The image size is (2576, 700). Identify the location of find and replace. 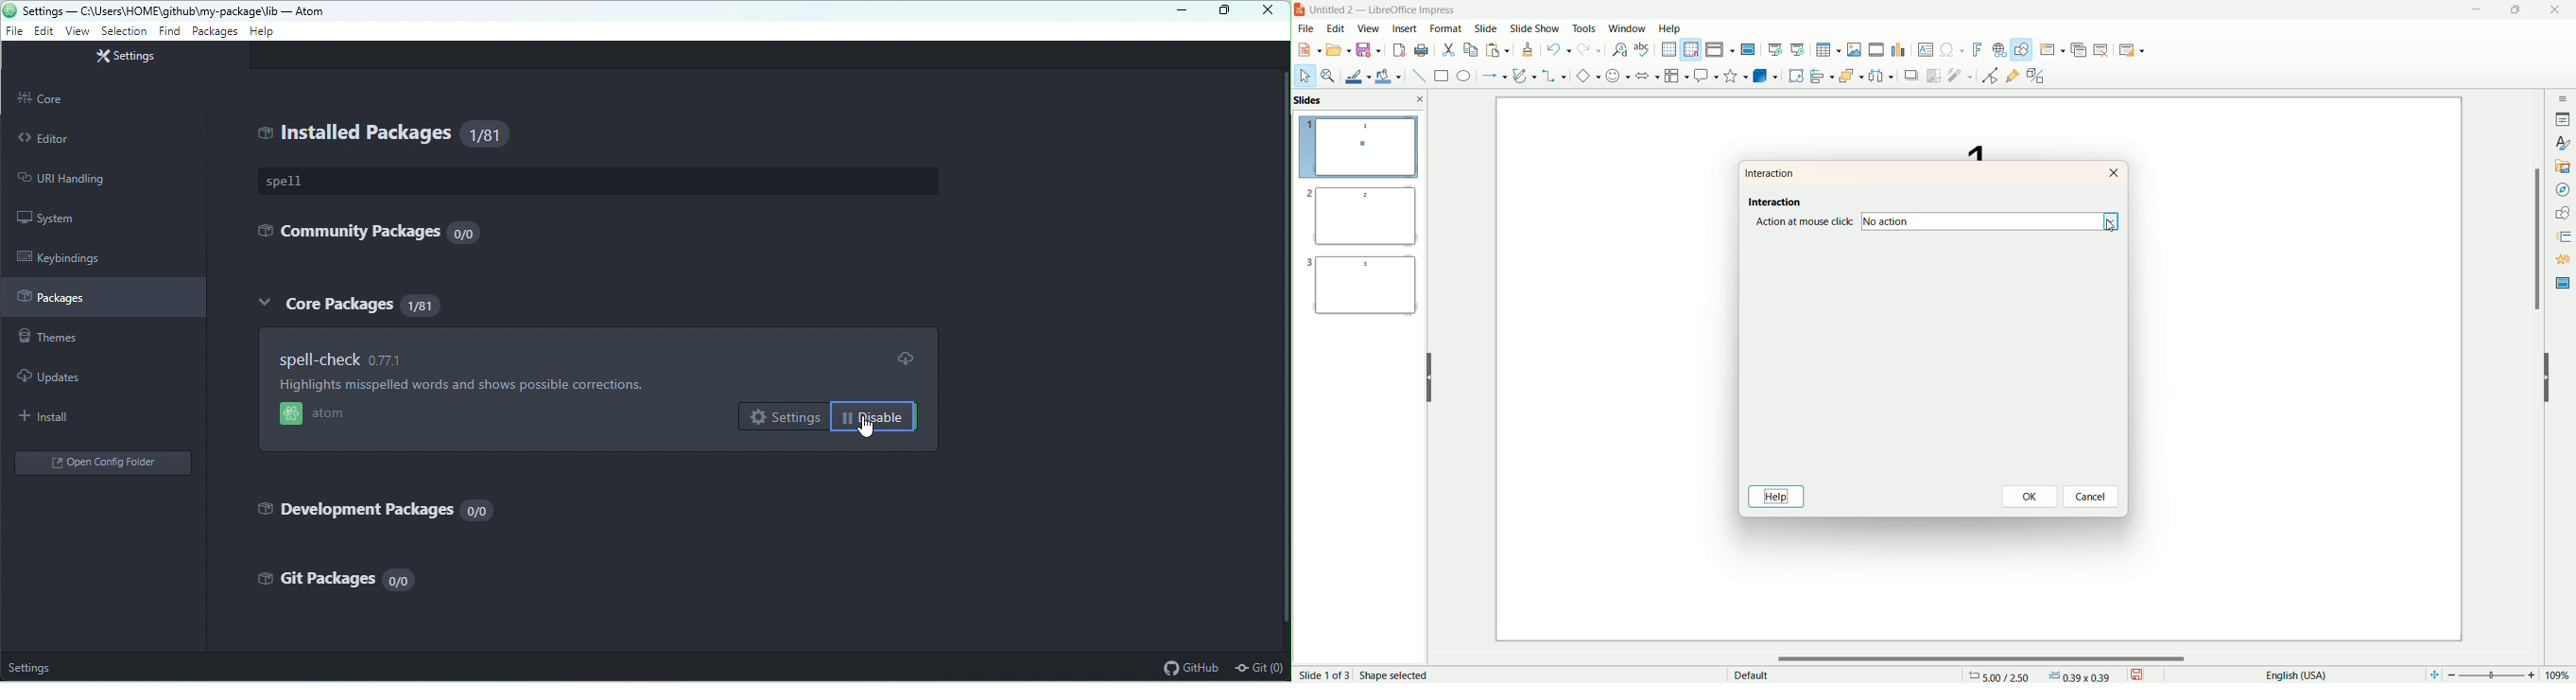
(1618, 51).